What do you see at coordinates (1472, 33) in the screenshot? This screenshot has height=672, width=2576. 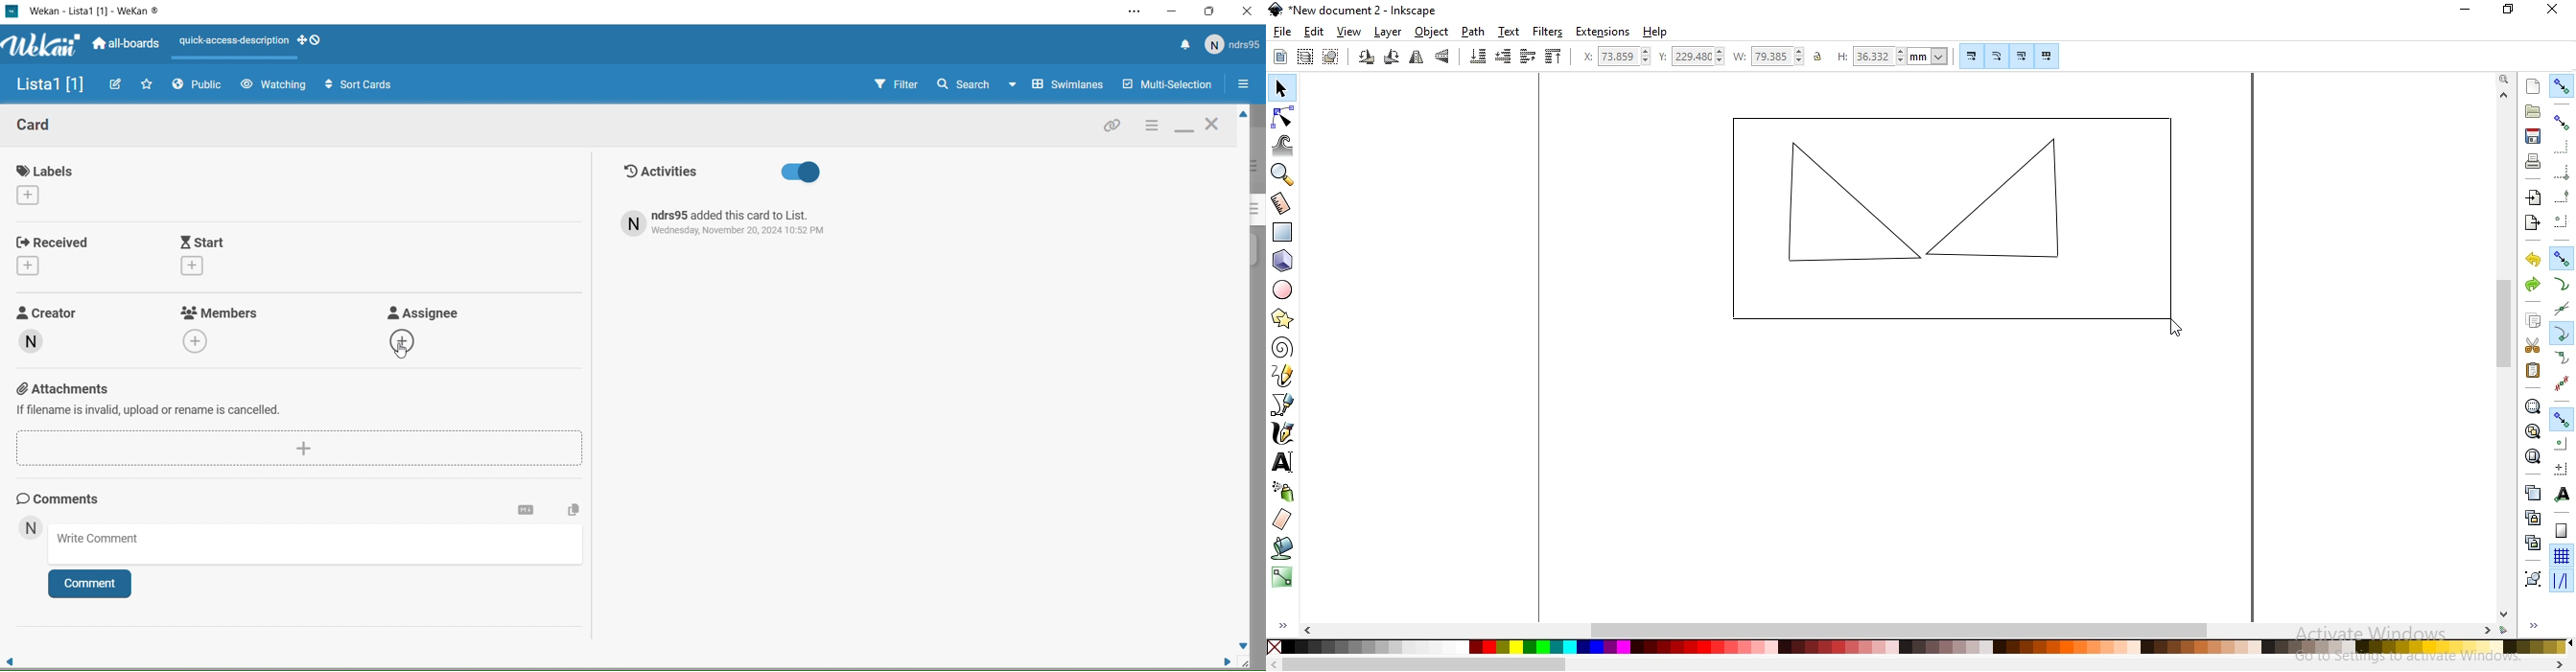 I see `path` at bounding box center [1472, 33].